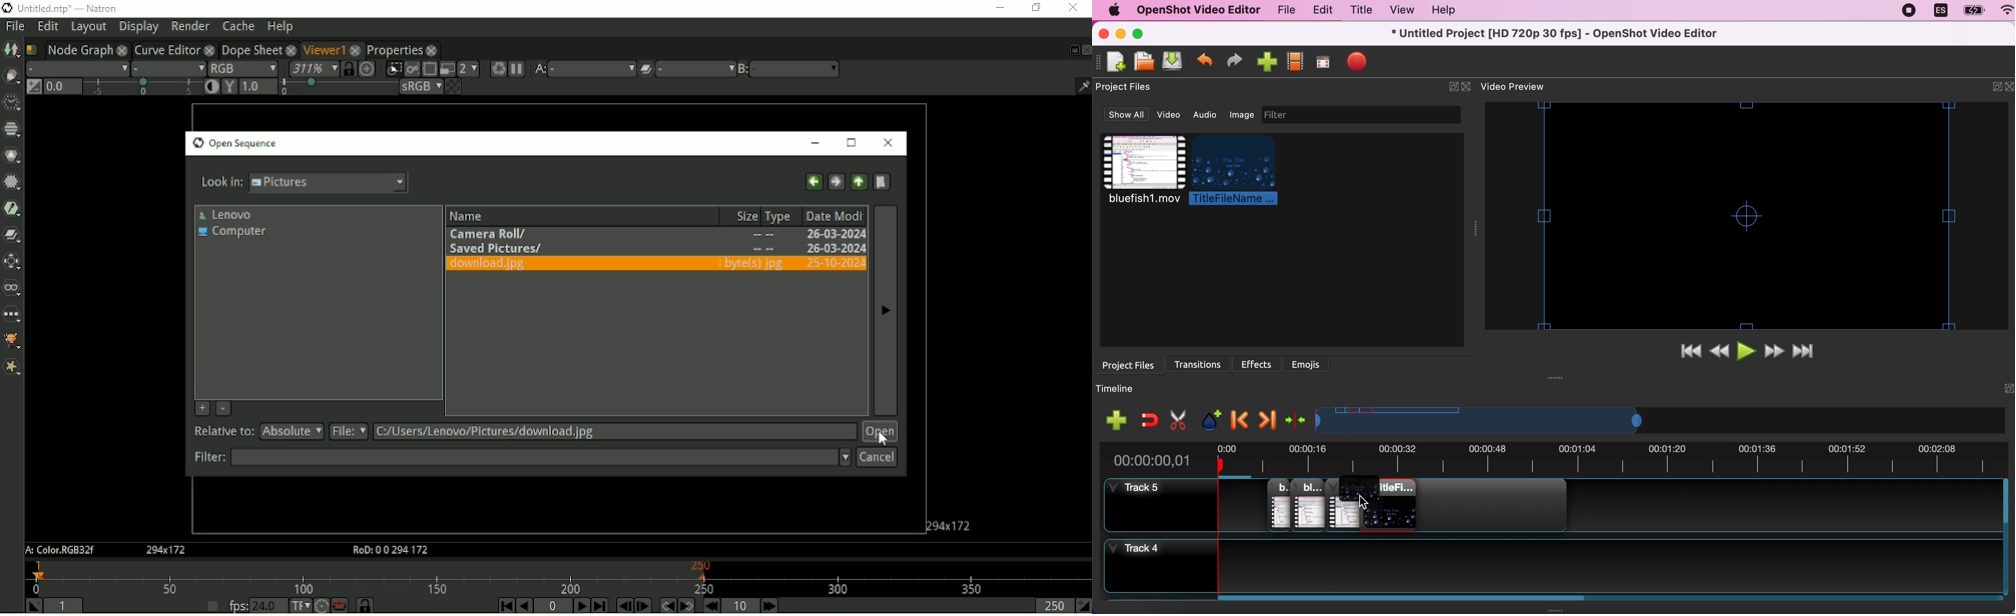 Image resolution: width=2016 pixels, height=616 pixels. I want to click on video duration, so click(1541, 421).